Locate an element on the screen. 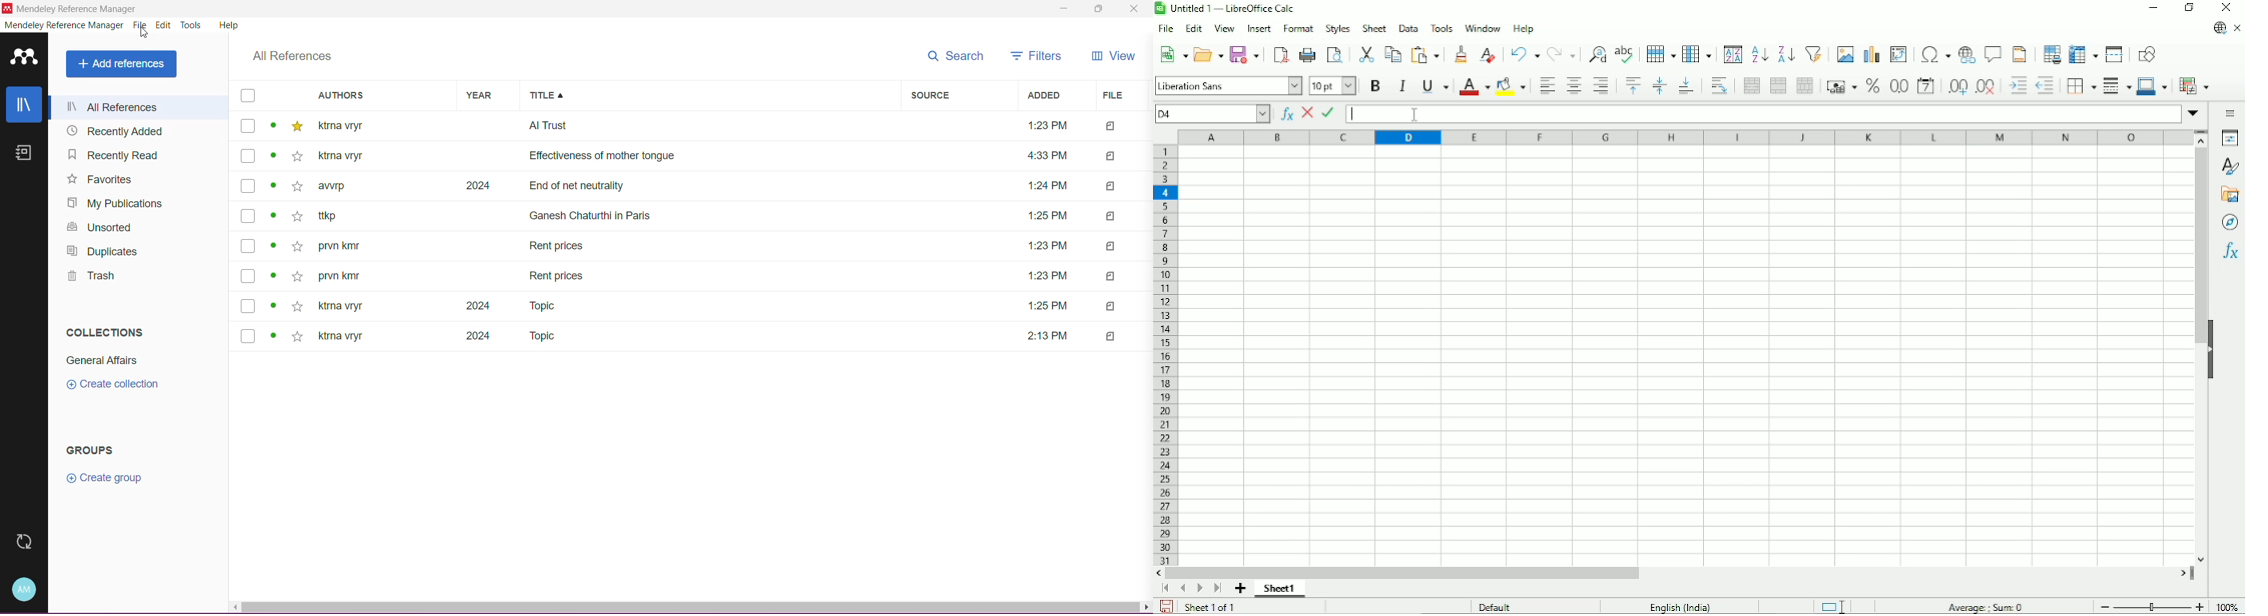  Add References is located at coordinates (121, 64).